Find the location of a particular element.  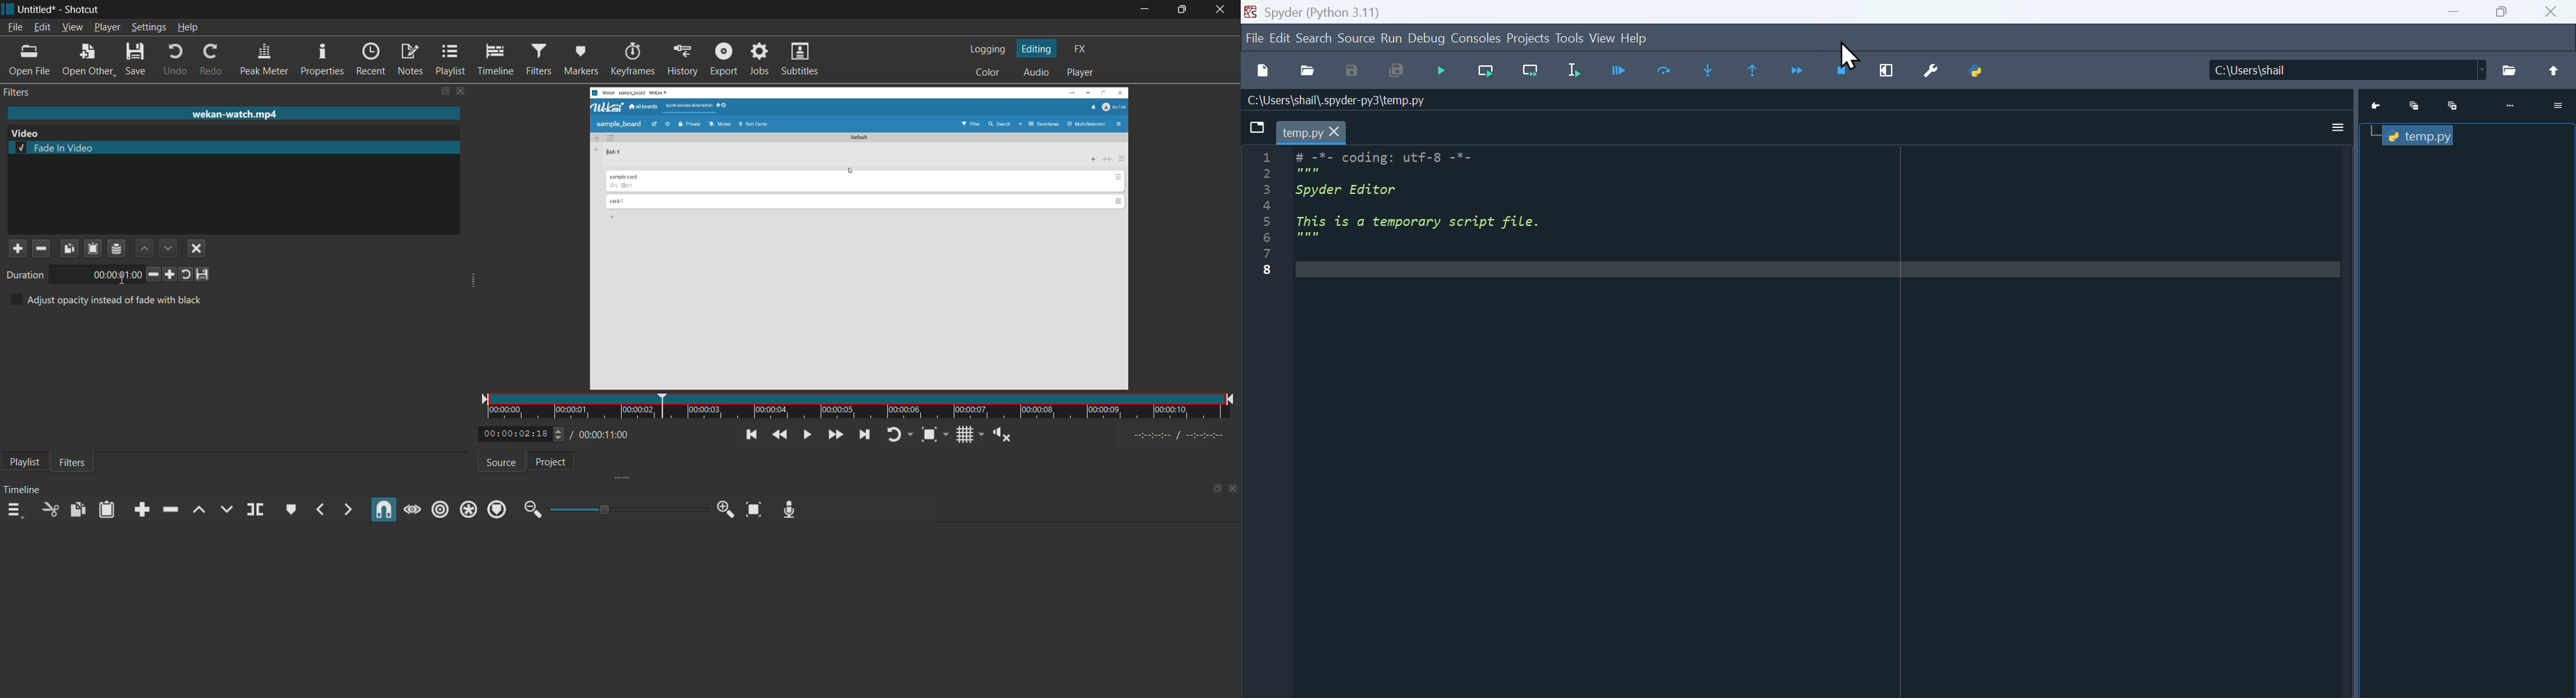

redo is located at coordinates (210, 60).